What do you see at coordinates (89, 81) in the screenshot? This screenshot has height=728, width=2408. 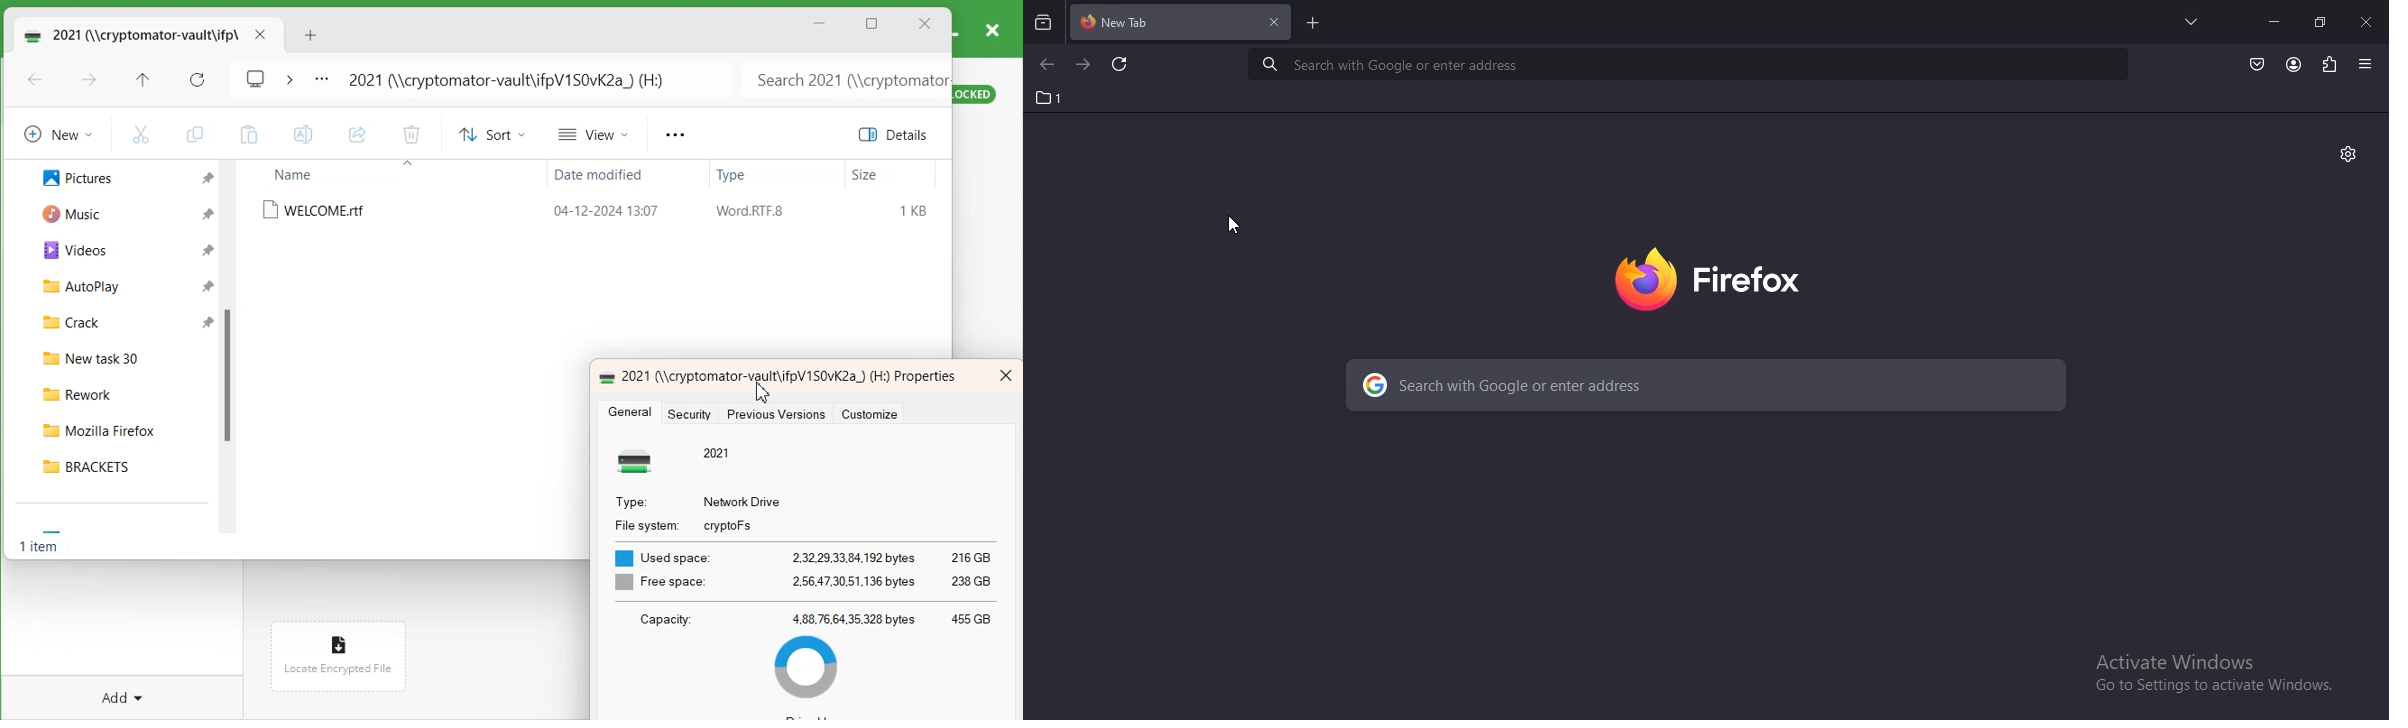 I see `Go forward` at bounding box center [89, 81].